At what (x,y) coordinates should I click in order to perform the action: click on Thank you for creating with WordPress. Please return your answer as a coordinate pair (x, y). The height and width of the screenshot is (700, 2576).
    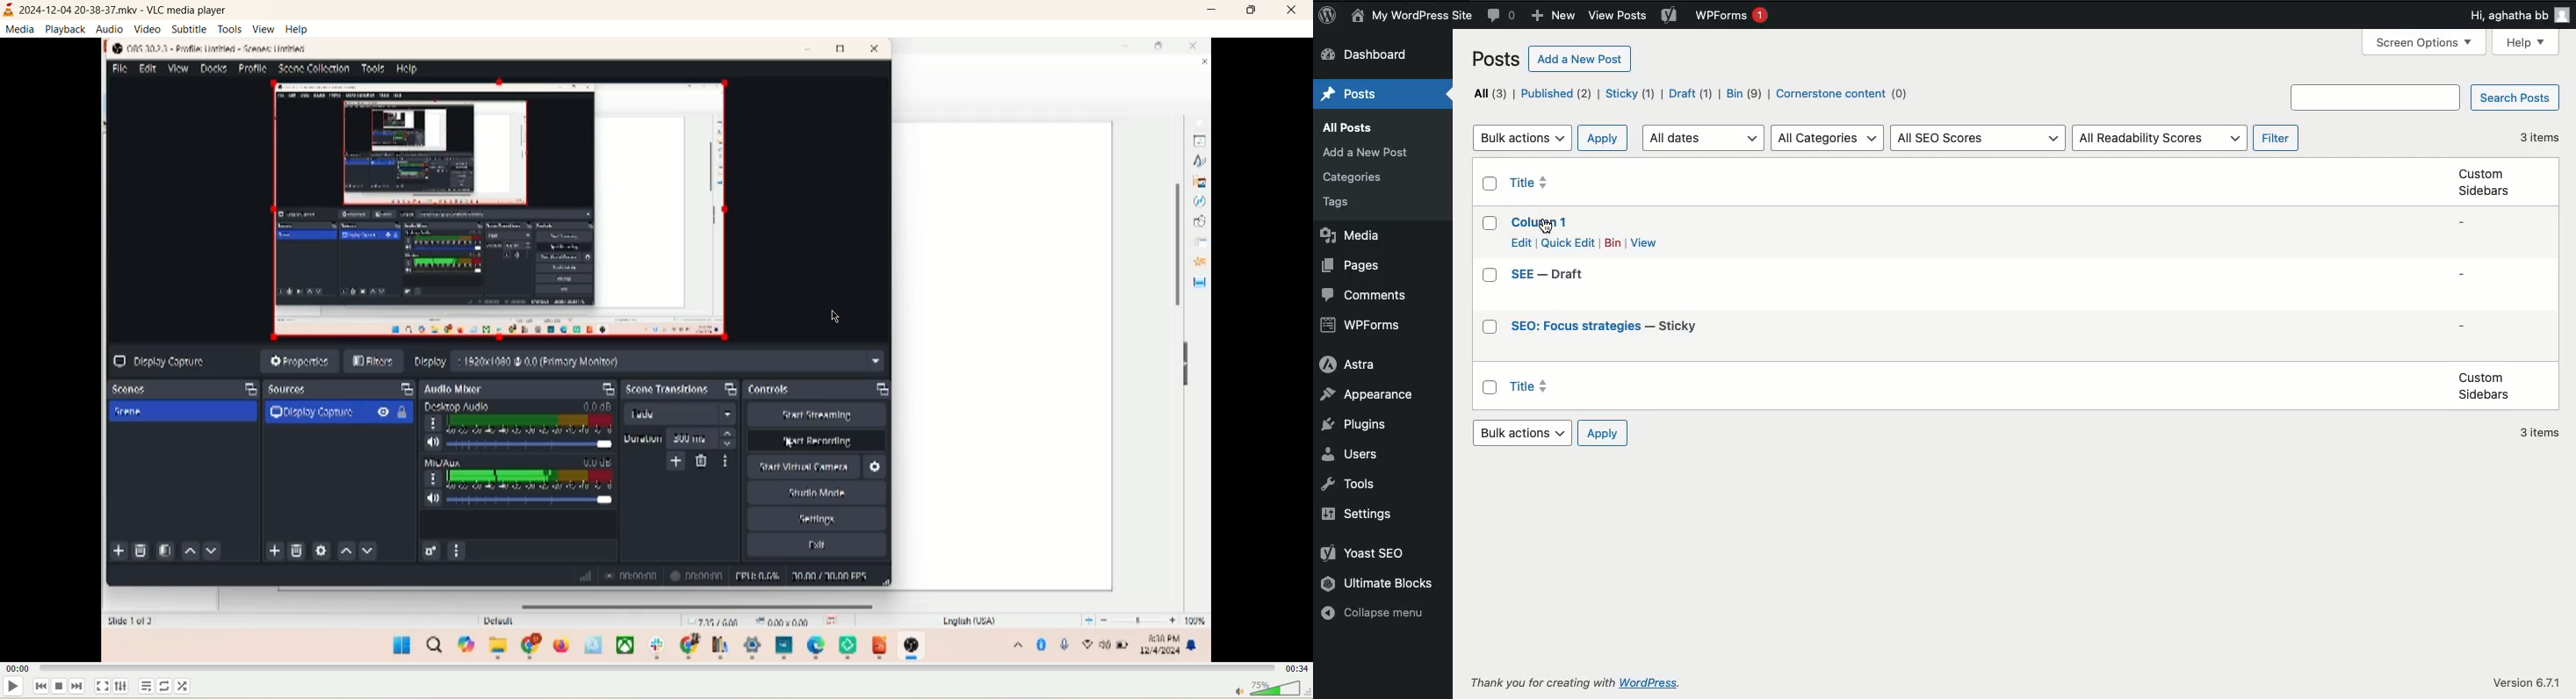
    Looking at the image, I should click on (1572, 685).